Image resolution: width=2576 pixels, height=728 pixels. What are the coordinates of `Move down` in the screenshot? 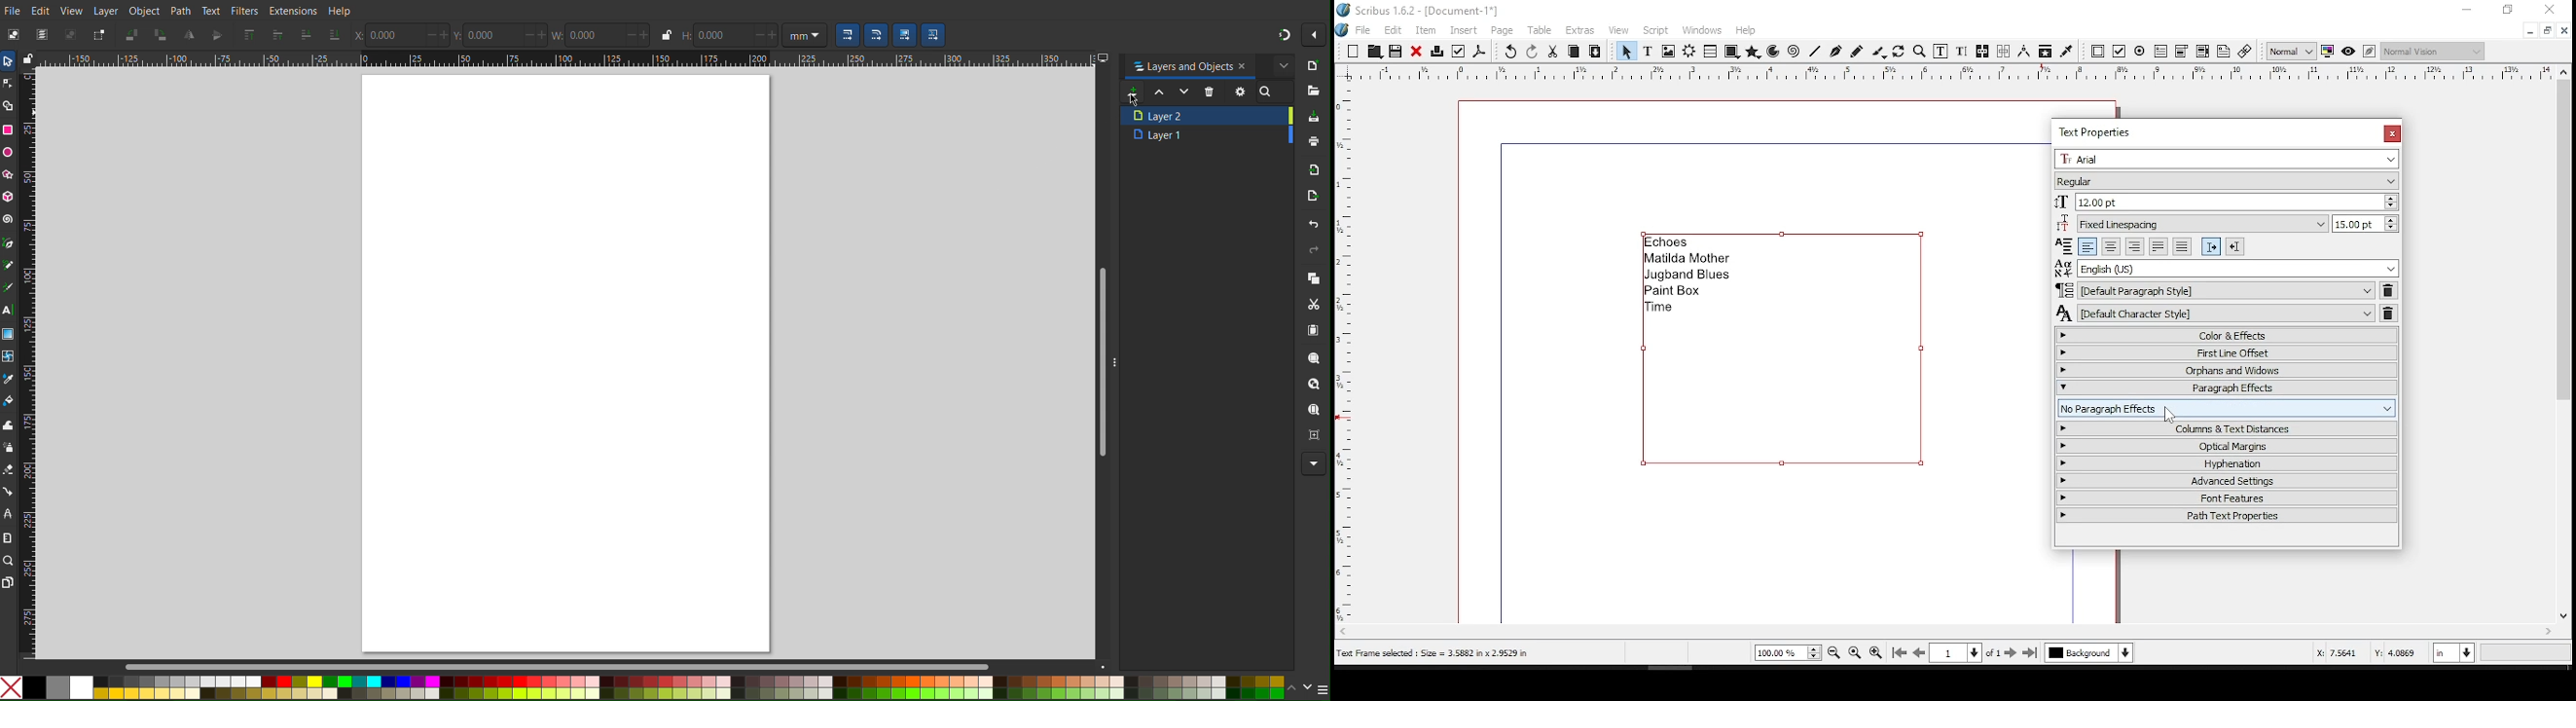 It's located at (1185, 93).